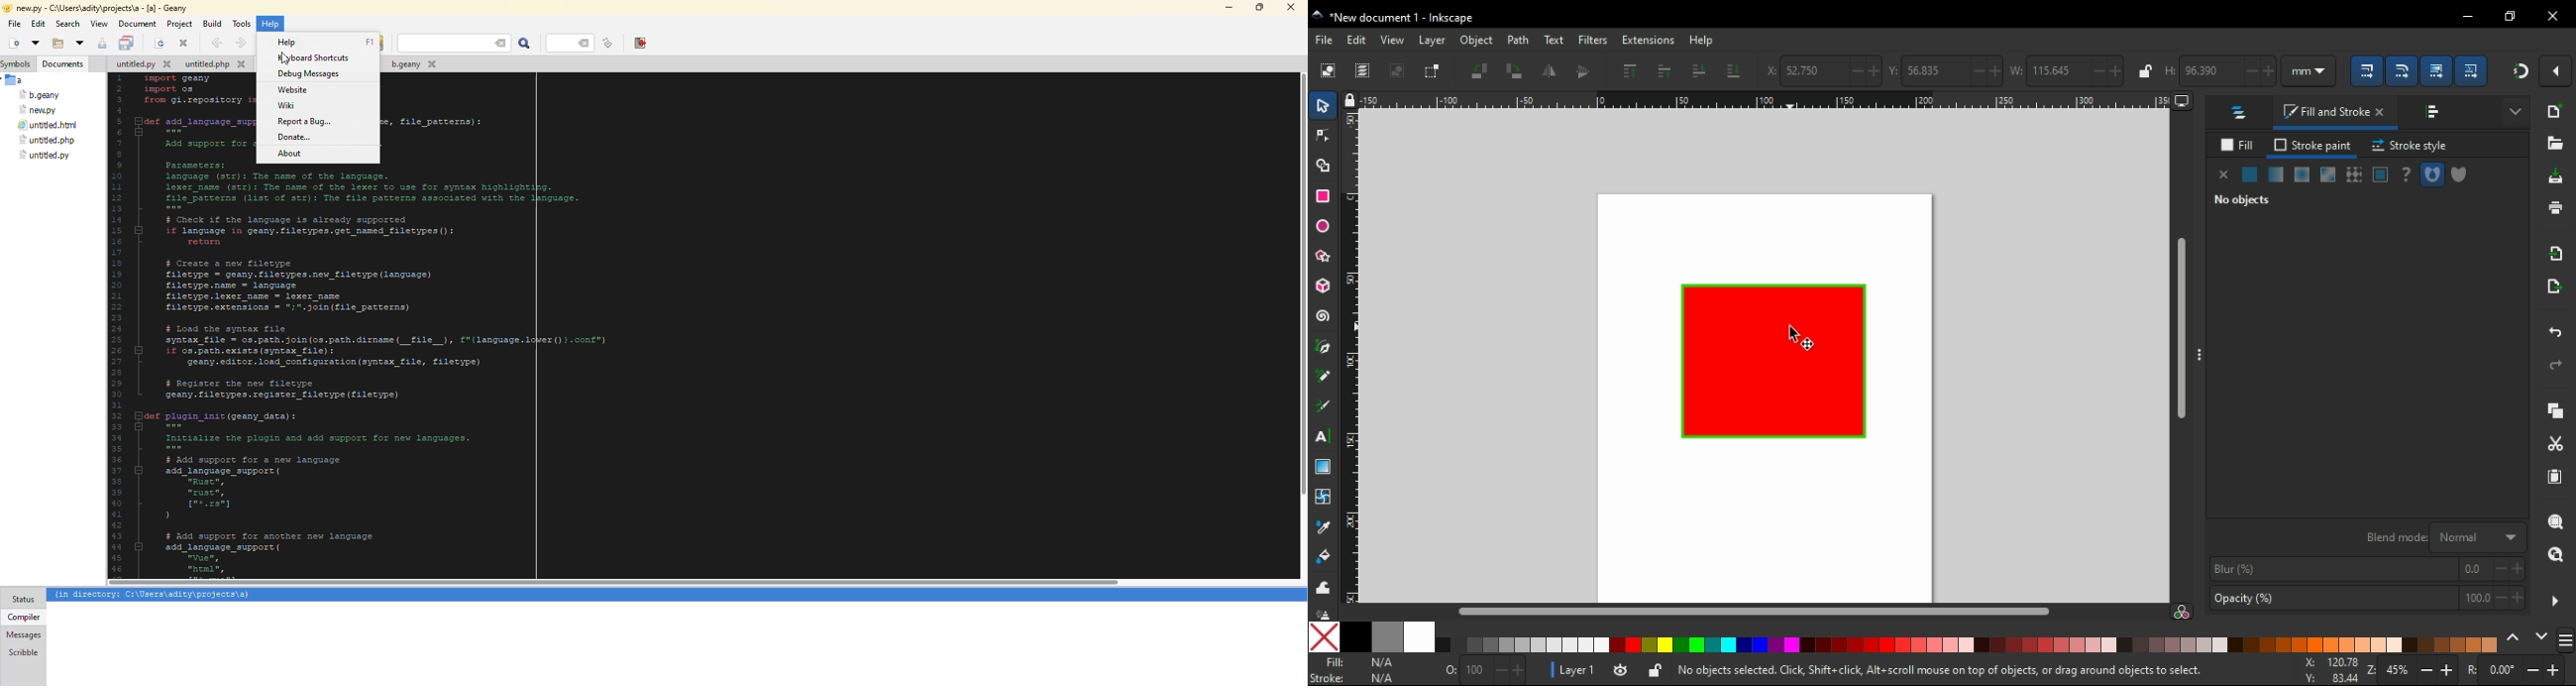 The image size is (2576, 700). Describe the element at coordinates (1391, 40) in the screenshot. I see `view` at that location.